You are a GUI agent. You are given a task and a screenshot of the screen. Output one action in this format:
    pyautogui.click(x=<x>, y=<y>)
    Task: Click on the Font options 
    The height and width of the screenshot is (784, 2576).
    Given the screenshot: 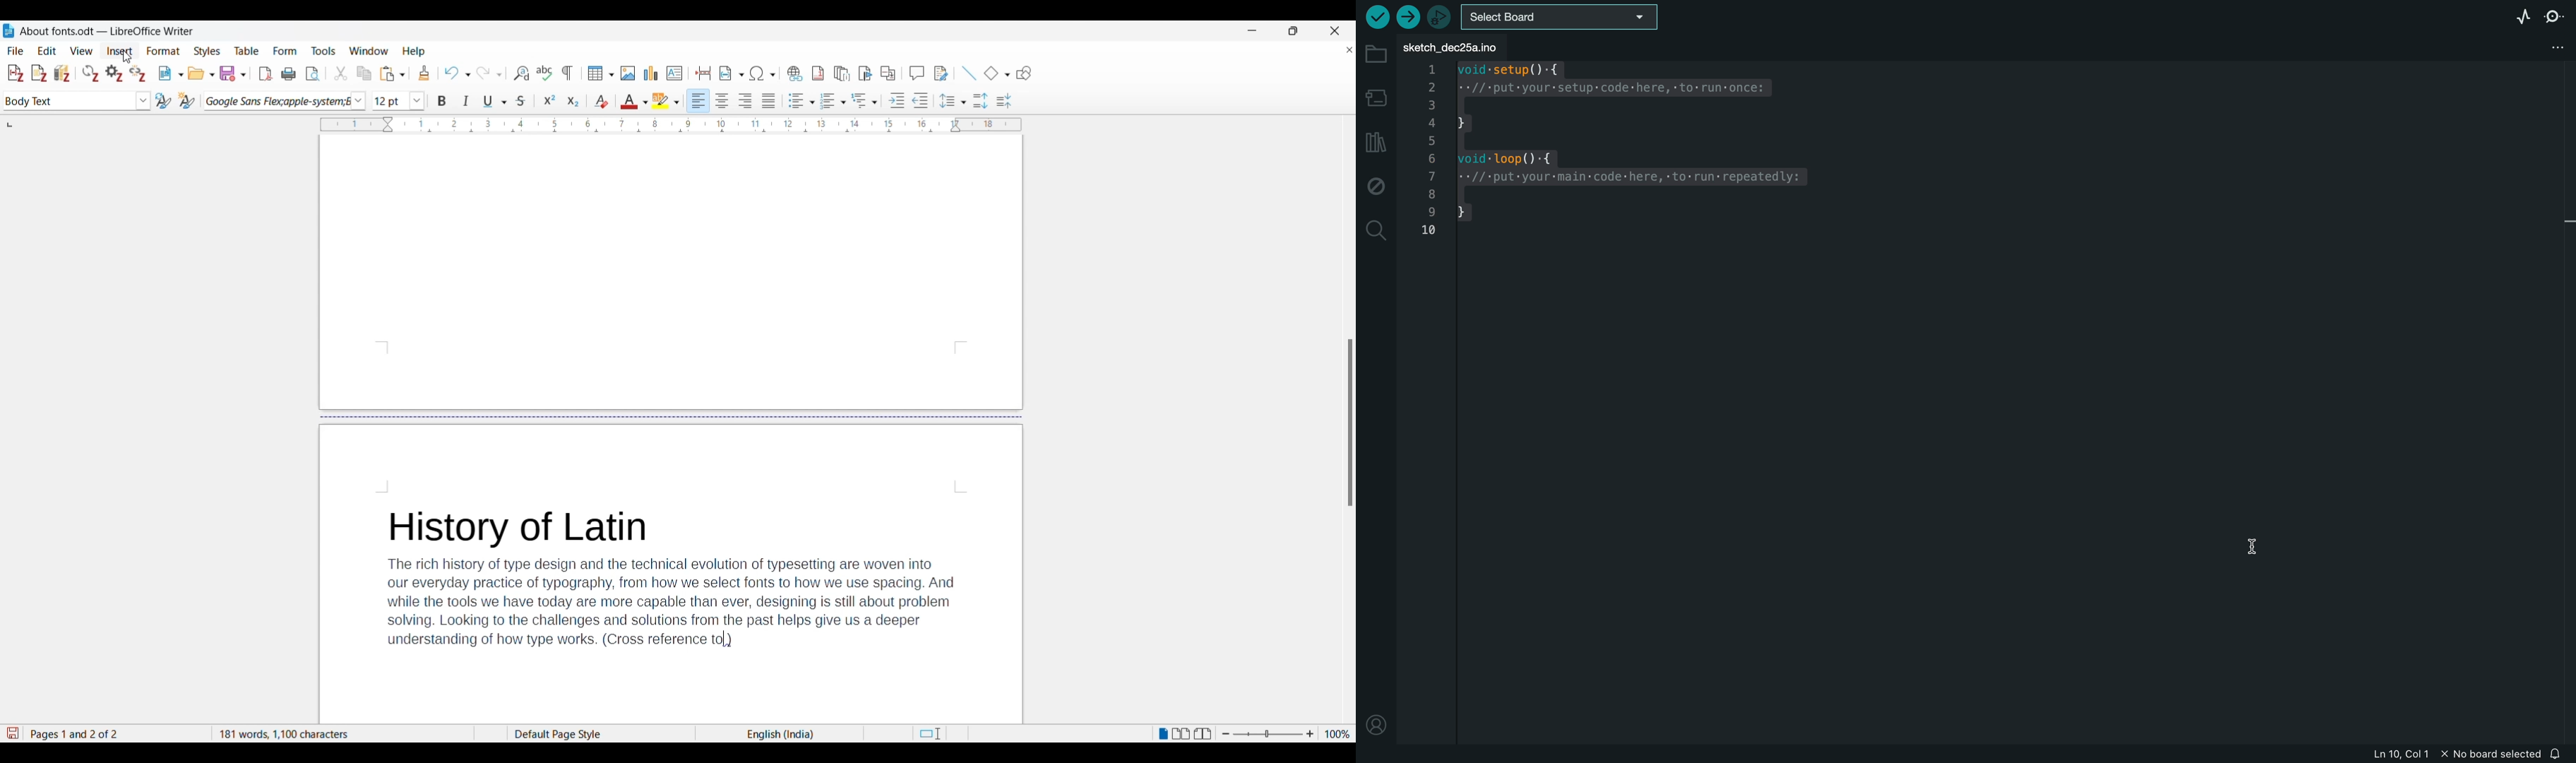 What is the action you would take?
    pyautogui.click(x=358, y=102)
    